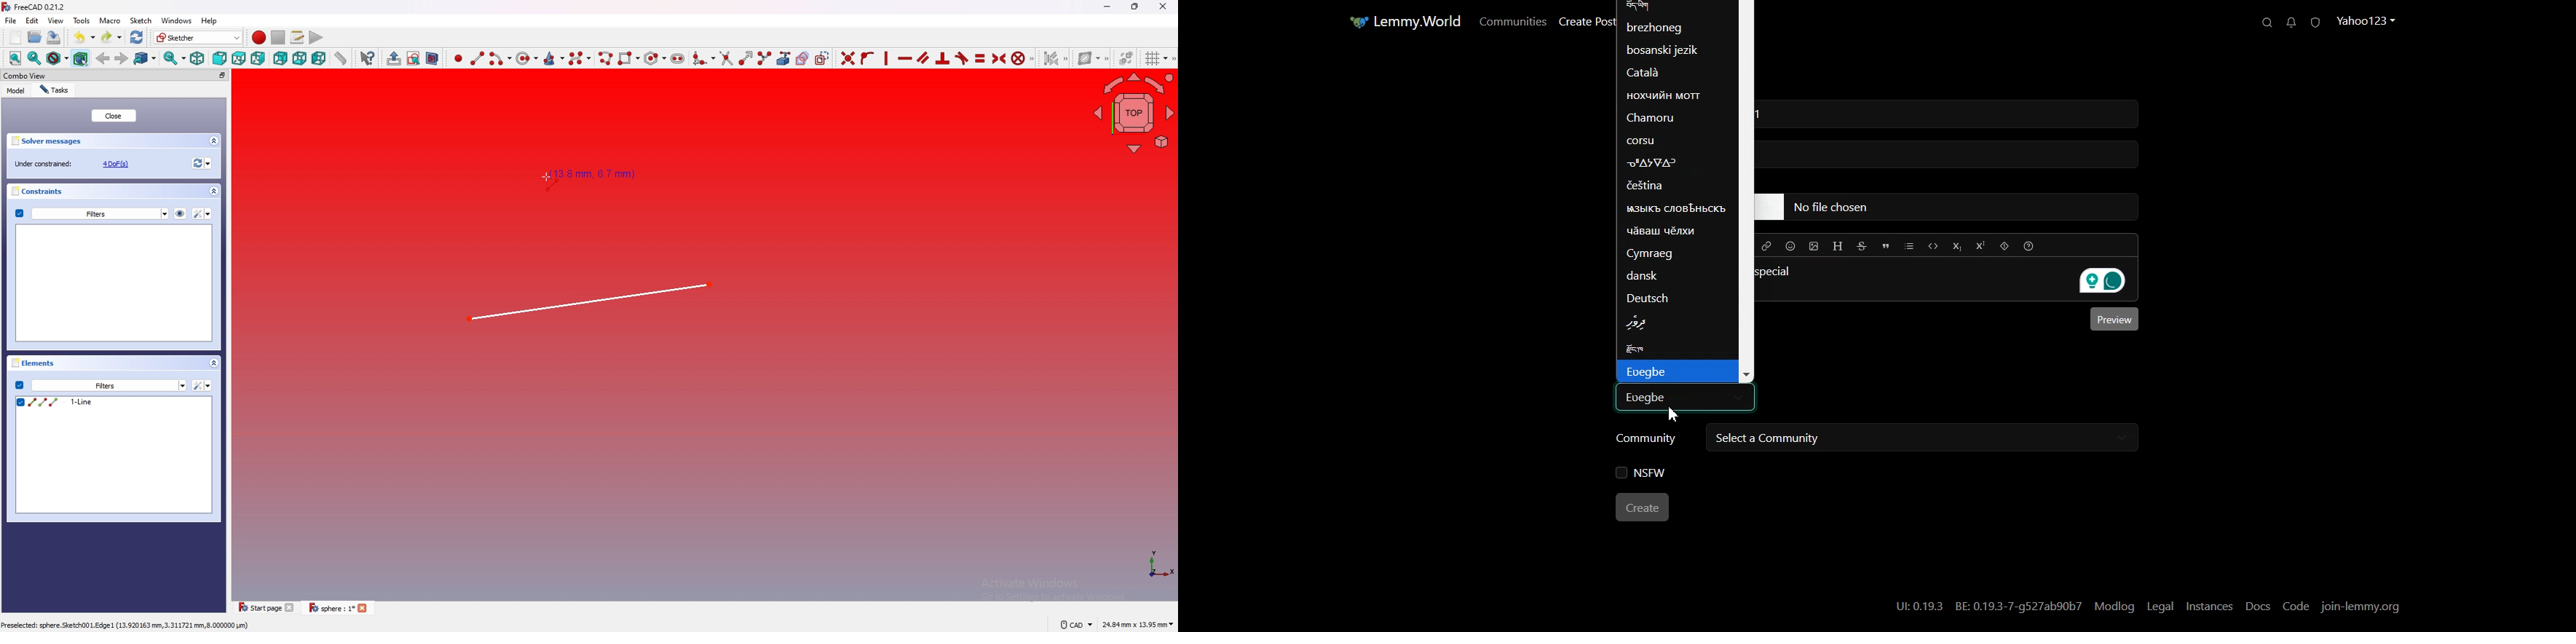 The image size is (2576, 644). Describe the element at coordinates (17, 37) in the screenshot. I see `New` at that location.